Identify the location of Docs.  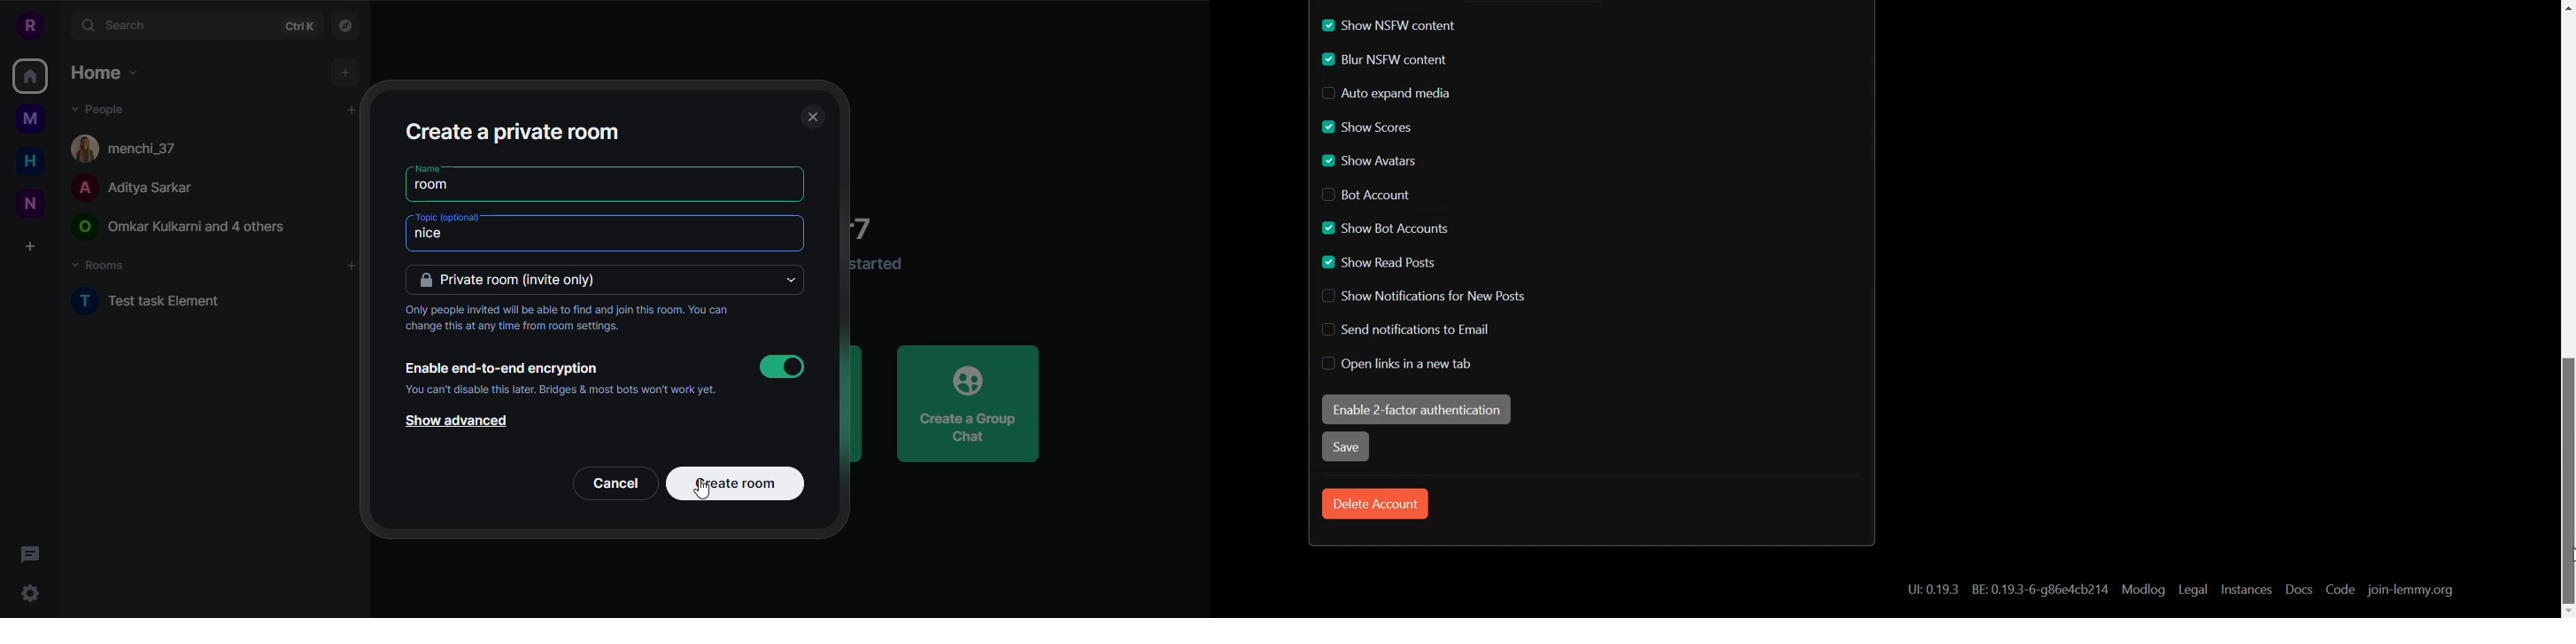
(2298, 590).